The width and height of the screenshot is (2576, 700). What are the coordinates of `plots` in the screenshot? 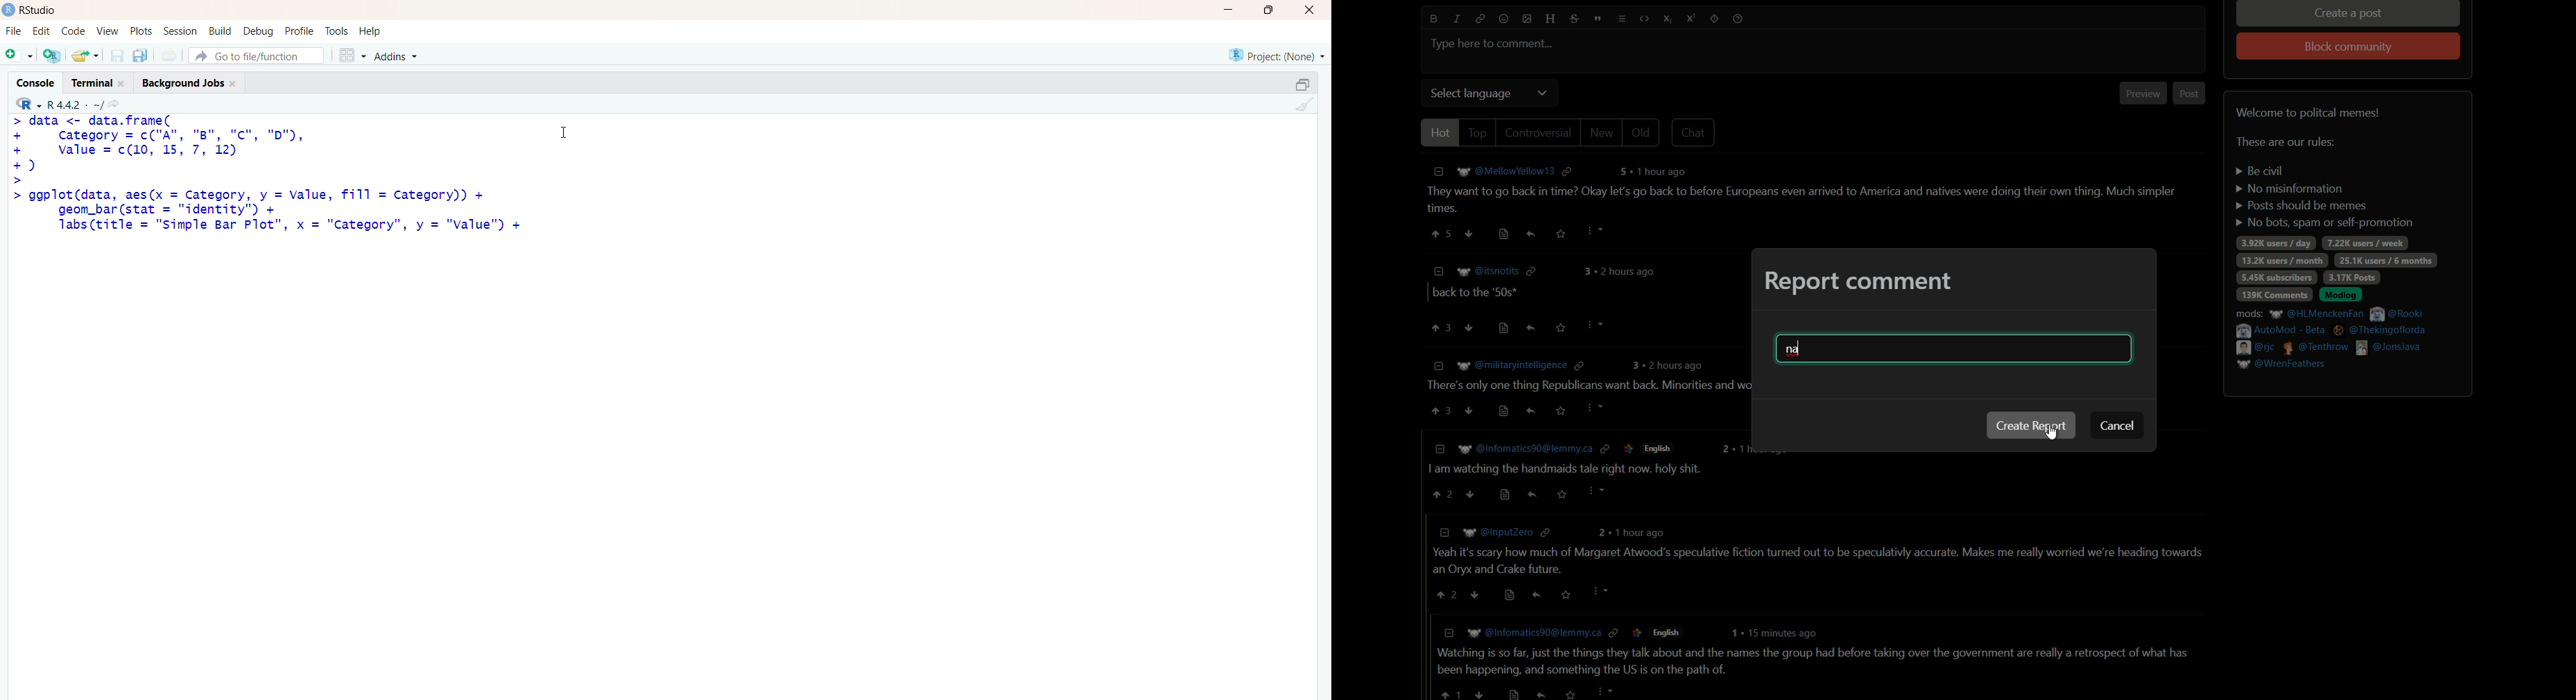 It's located at (143, 31).